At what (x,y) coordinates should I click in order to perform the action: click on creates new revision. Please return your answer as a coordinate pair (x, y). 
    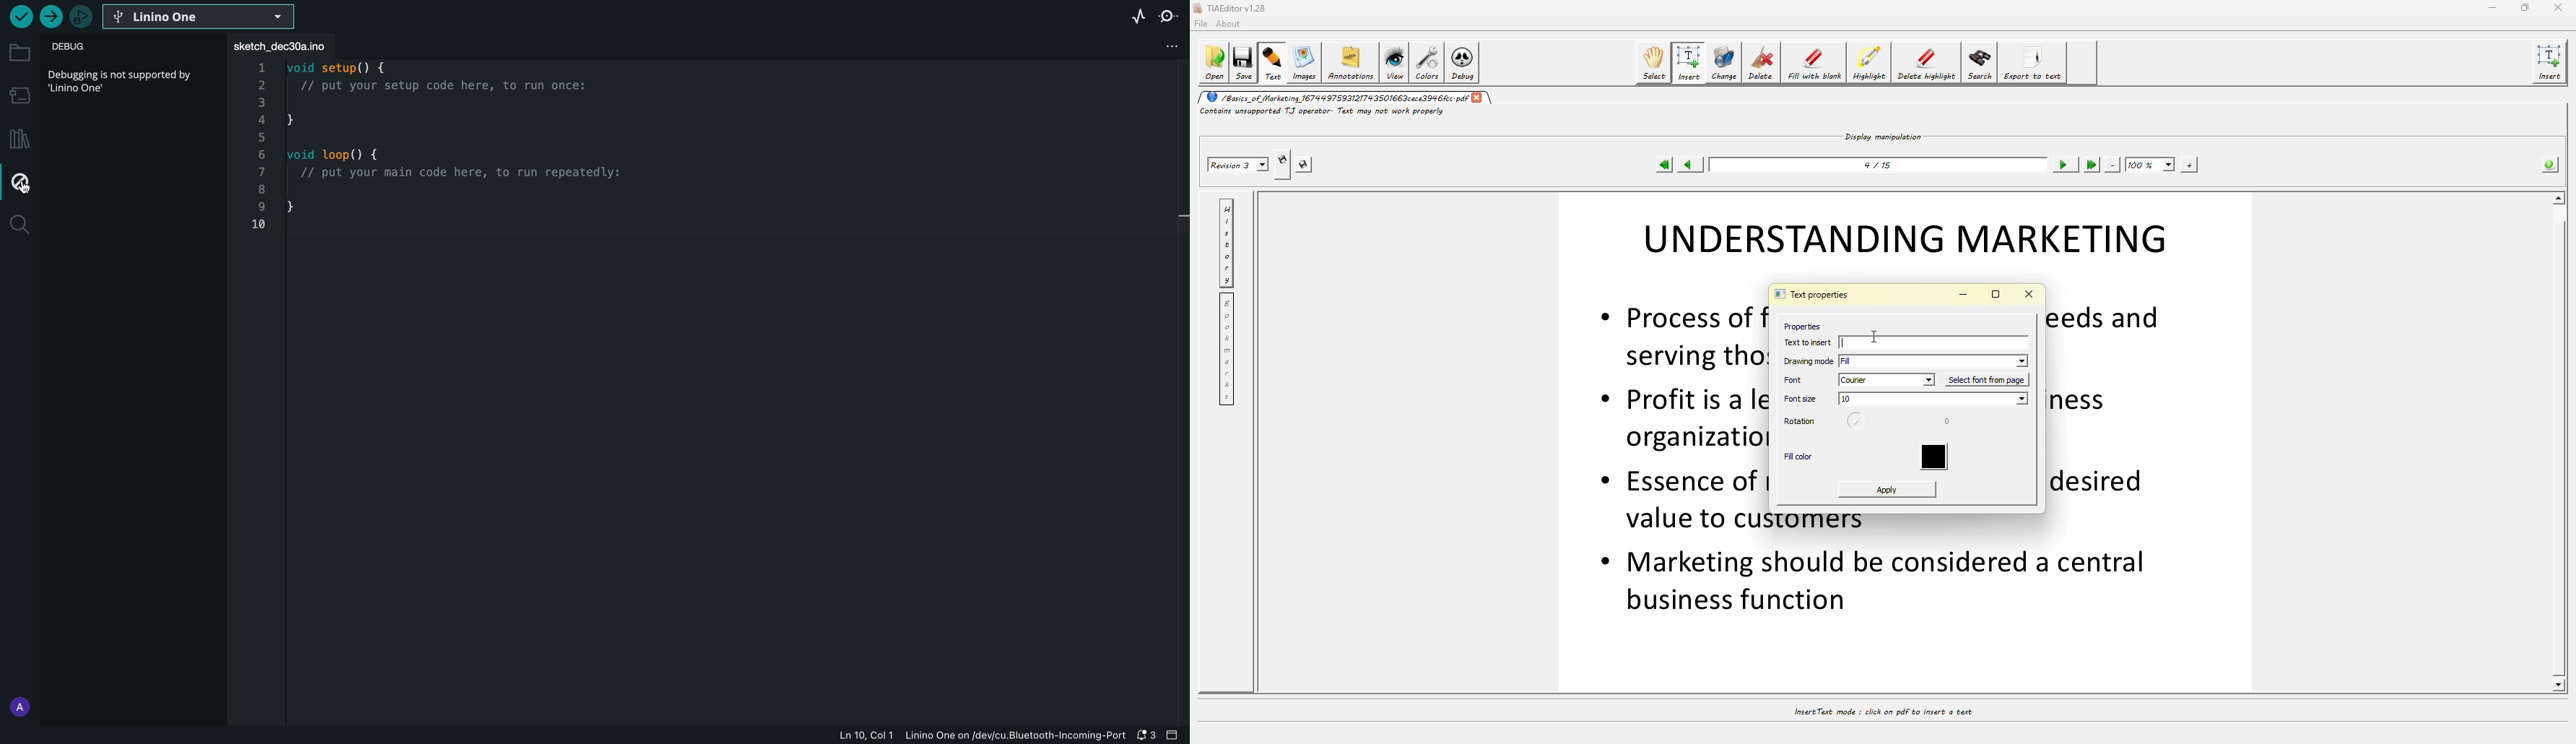
    Looking at the image, I should click on (1282, 158).